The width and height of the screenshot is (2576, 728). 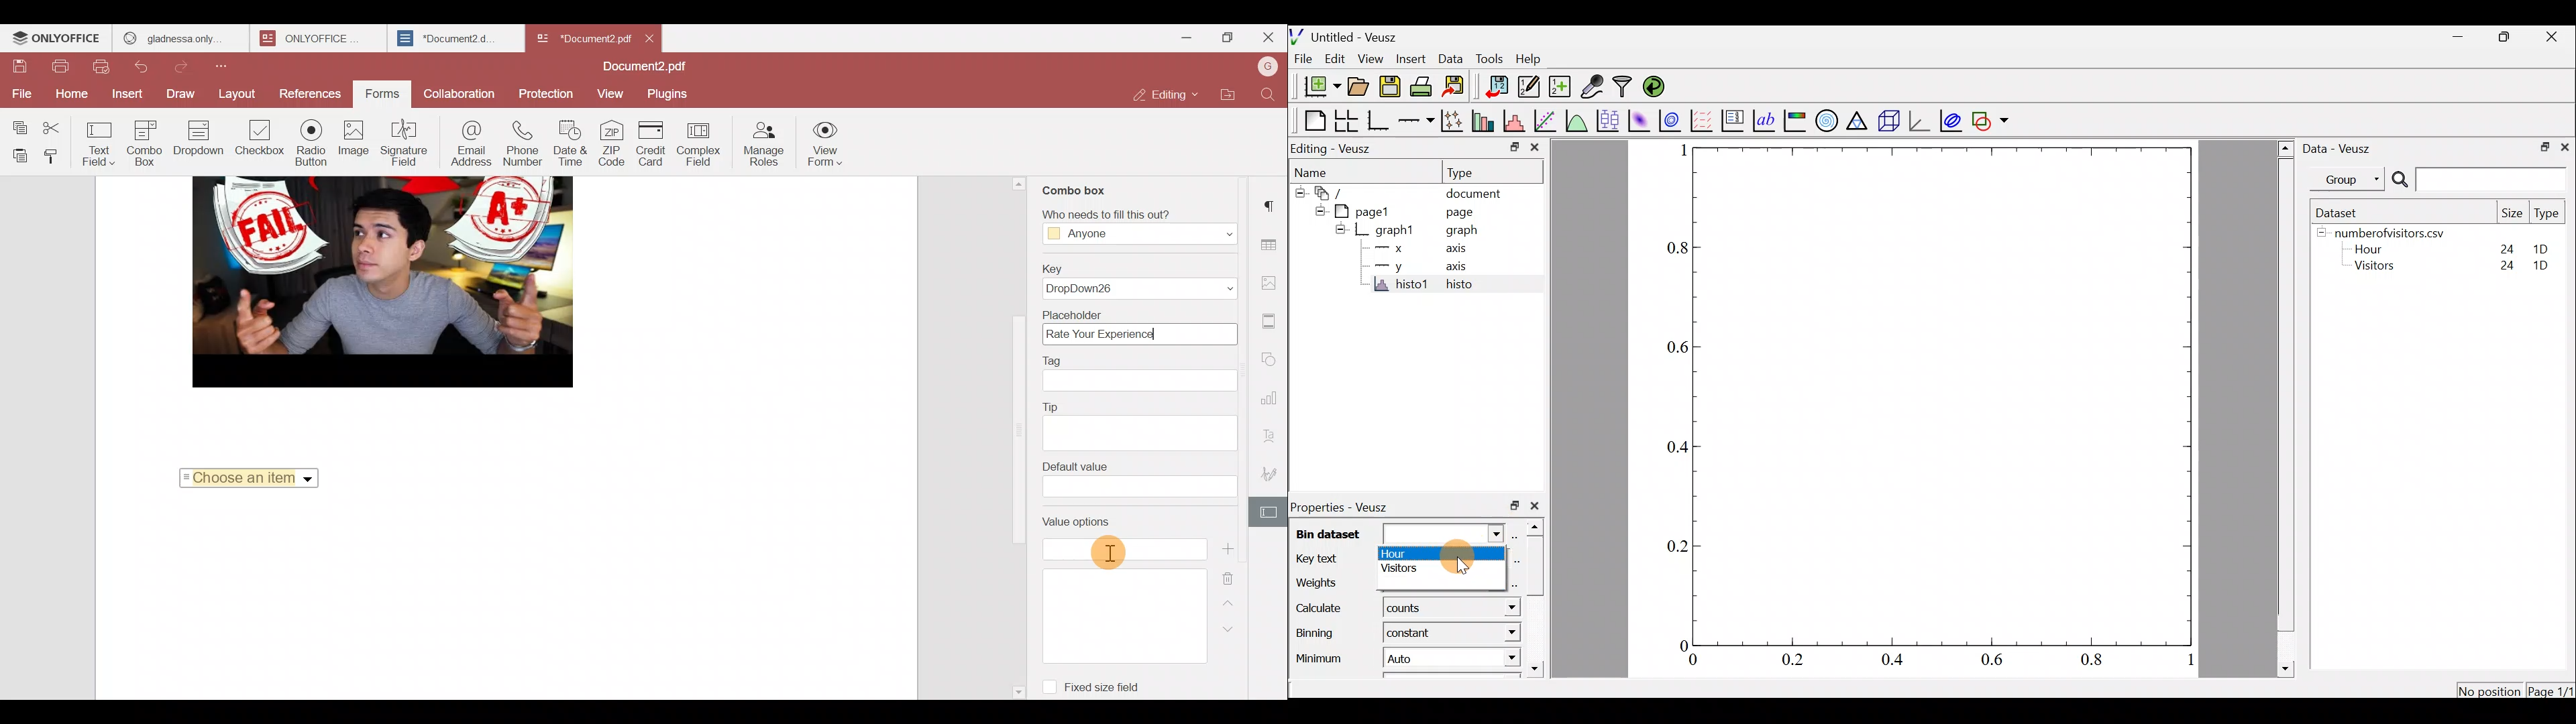 What do you see at coordinates (1670, 120) in the screenshot?
I see `plot a 2d dataset as contours` at bounding box center [1670, 120].